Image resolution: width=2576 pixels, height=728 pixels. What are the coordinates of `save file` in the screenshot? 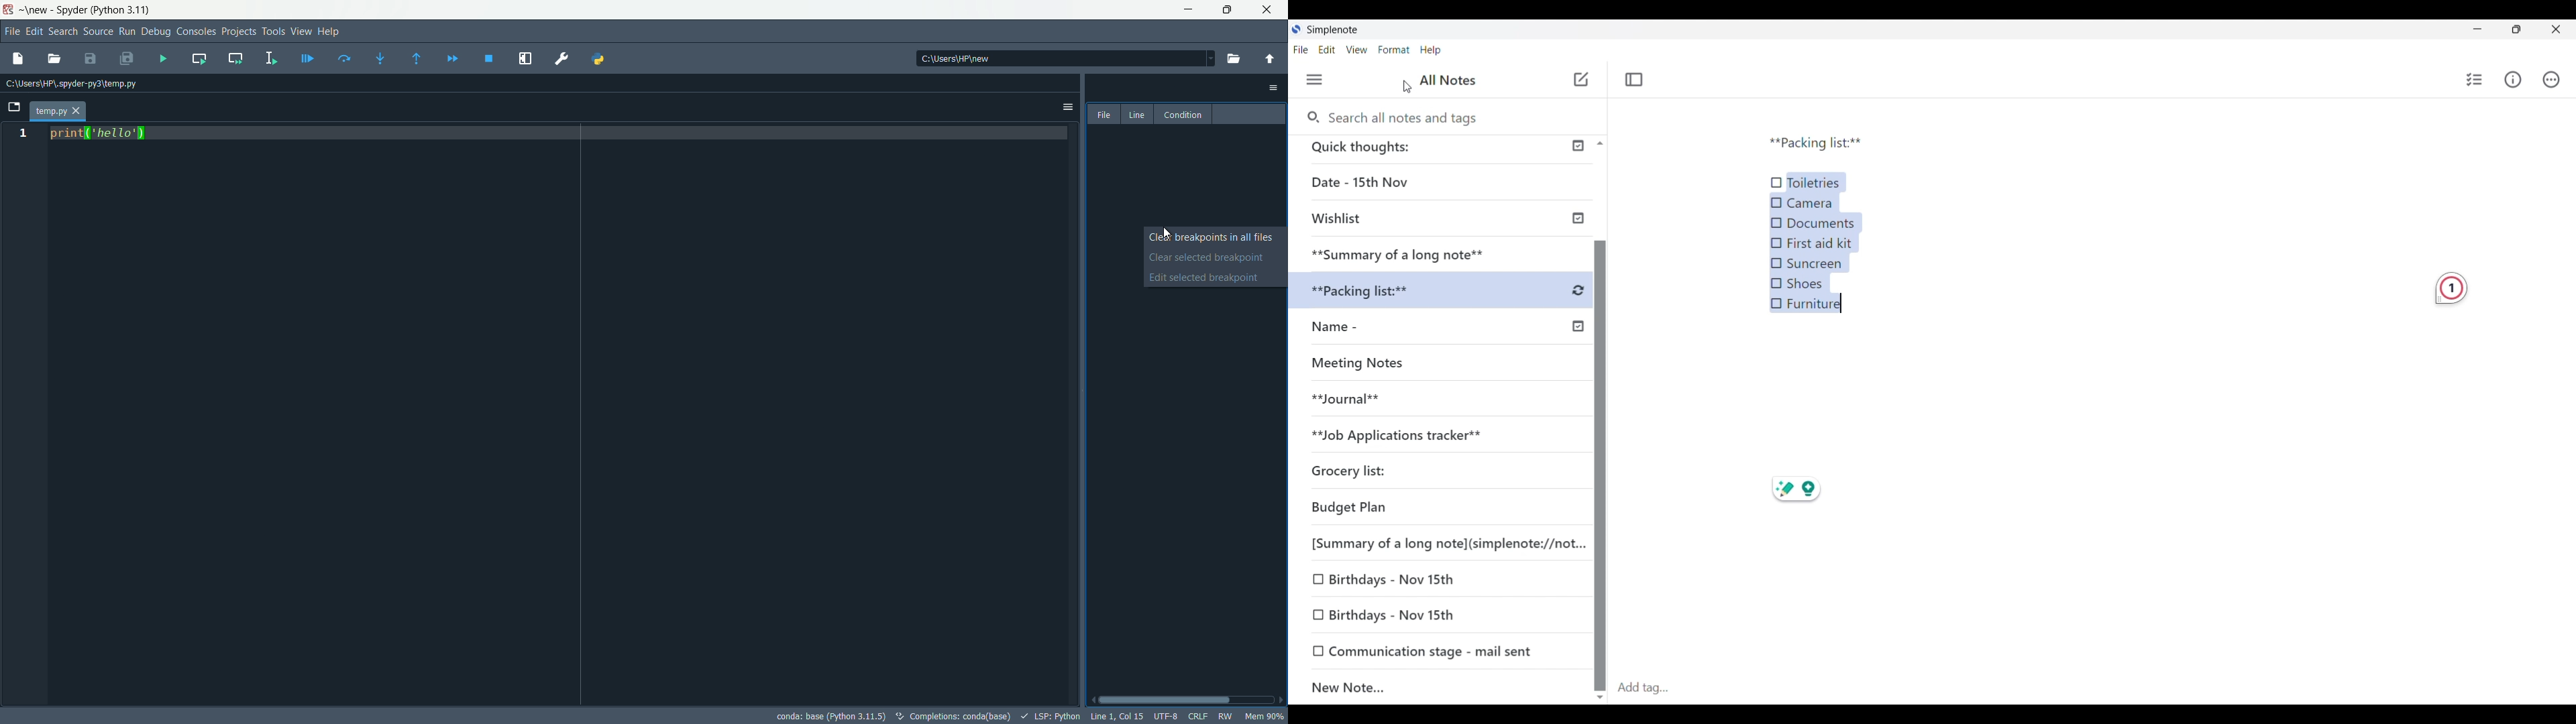 It's located at (91, 58).